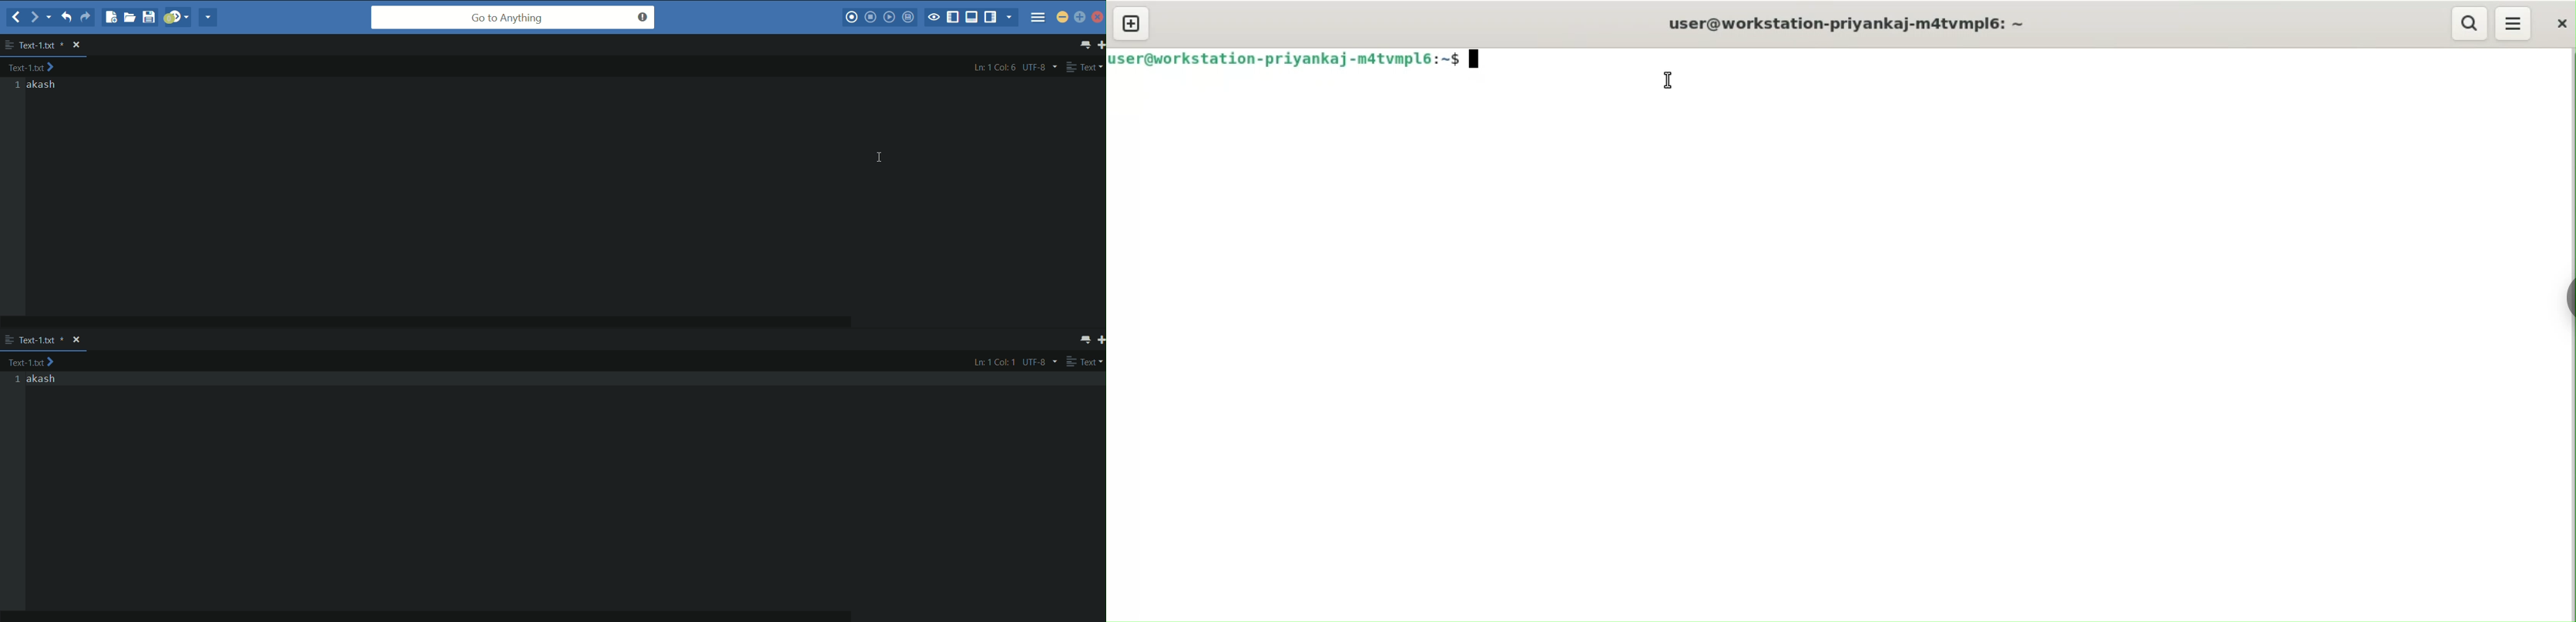  Describe the element at coordinates (42, 340) in the screenshot. I see `Text-1 File` at that location.